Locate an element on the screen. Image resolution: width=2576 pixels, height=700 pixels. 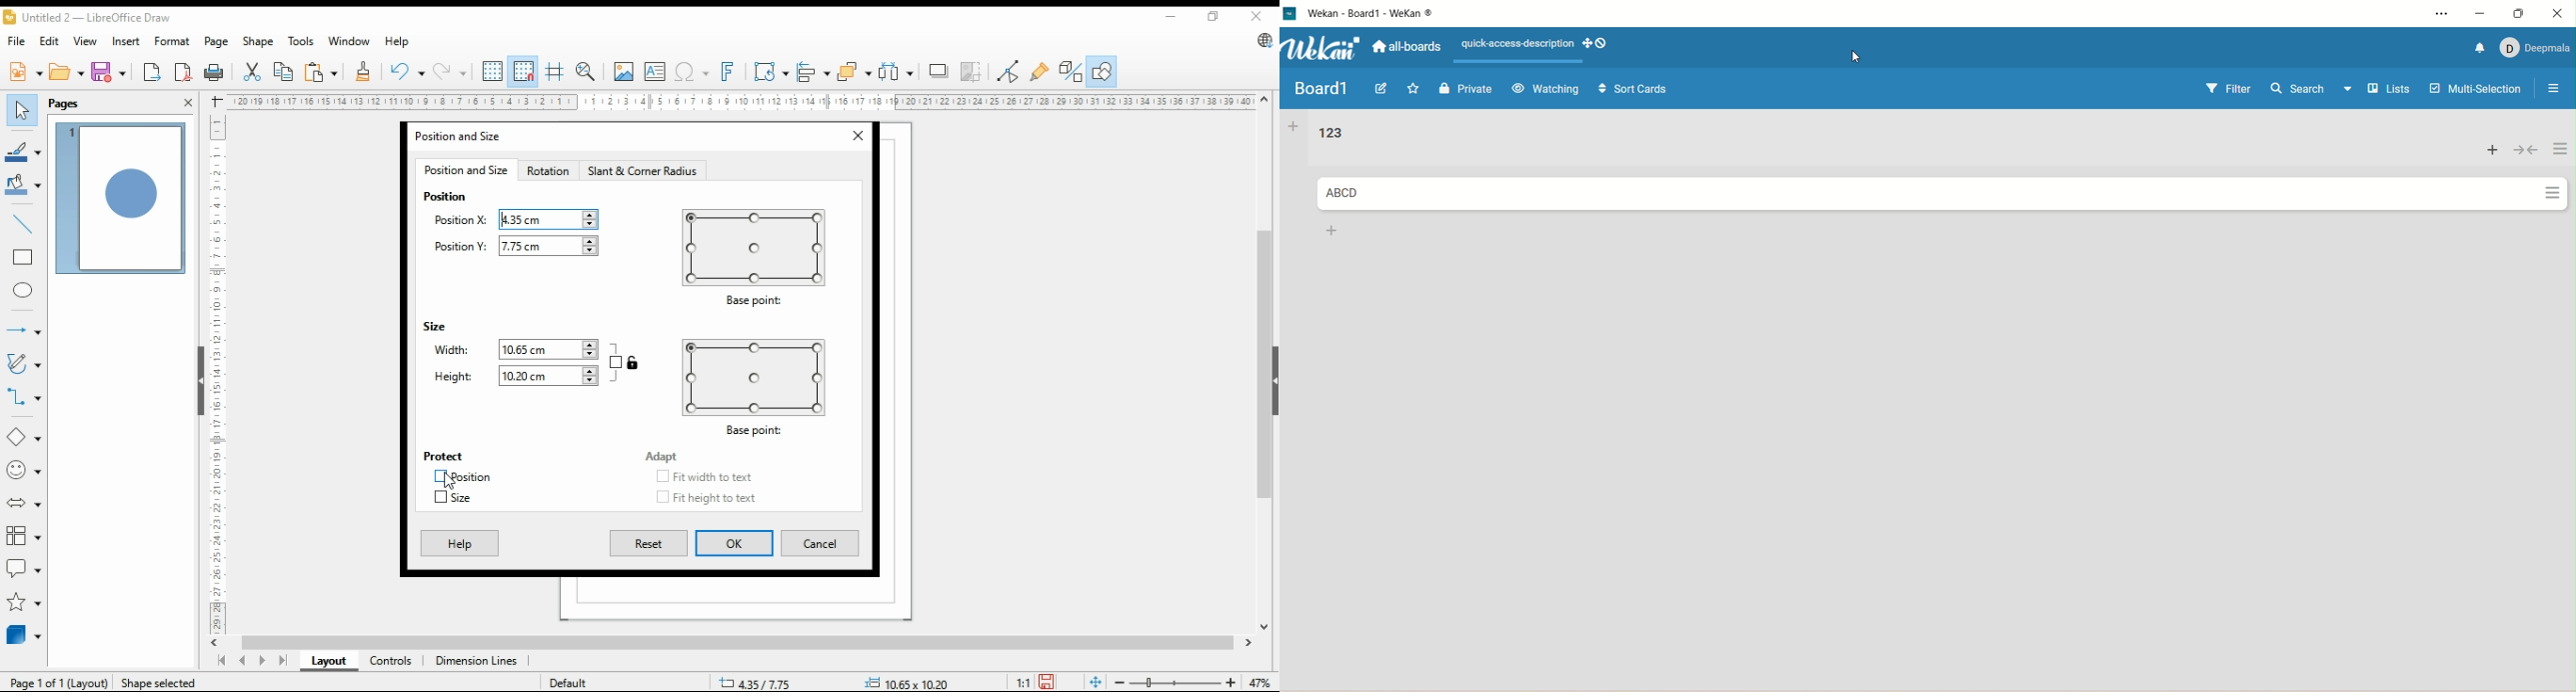
stars and banners is located at coordinates (23, 601).